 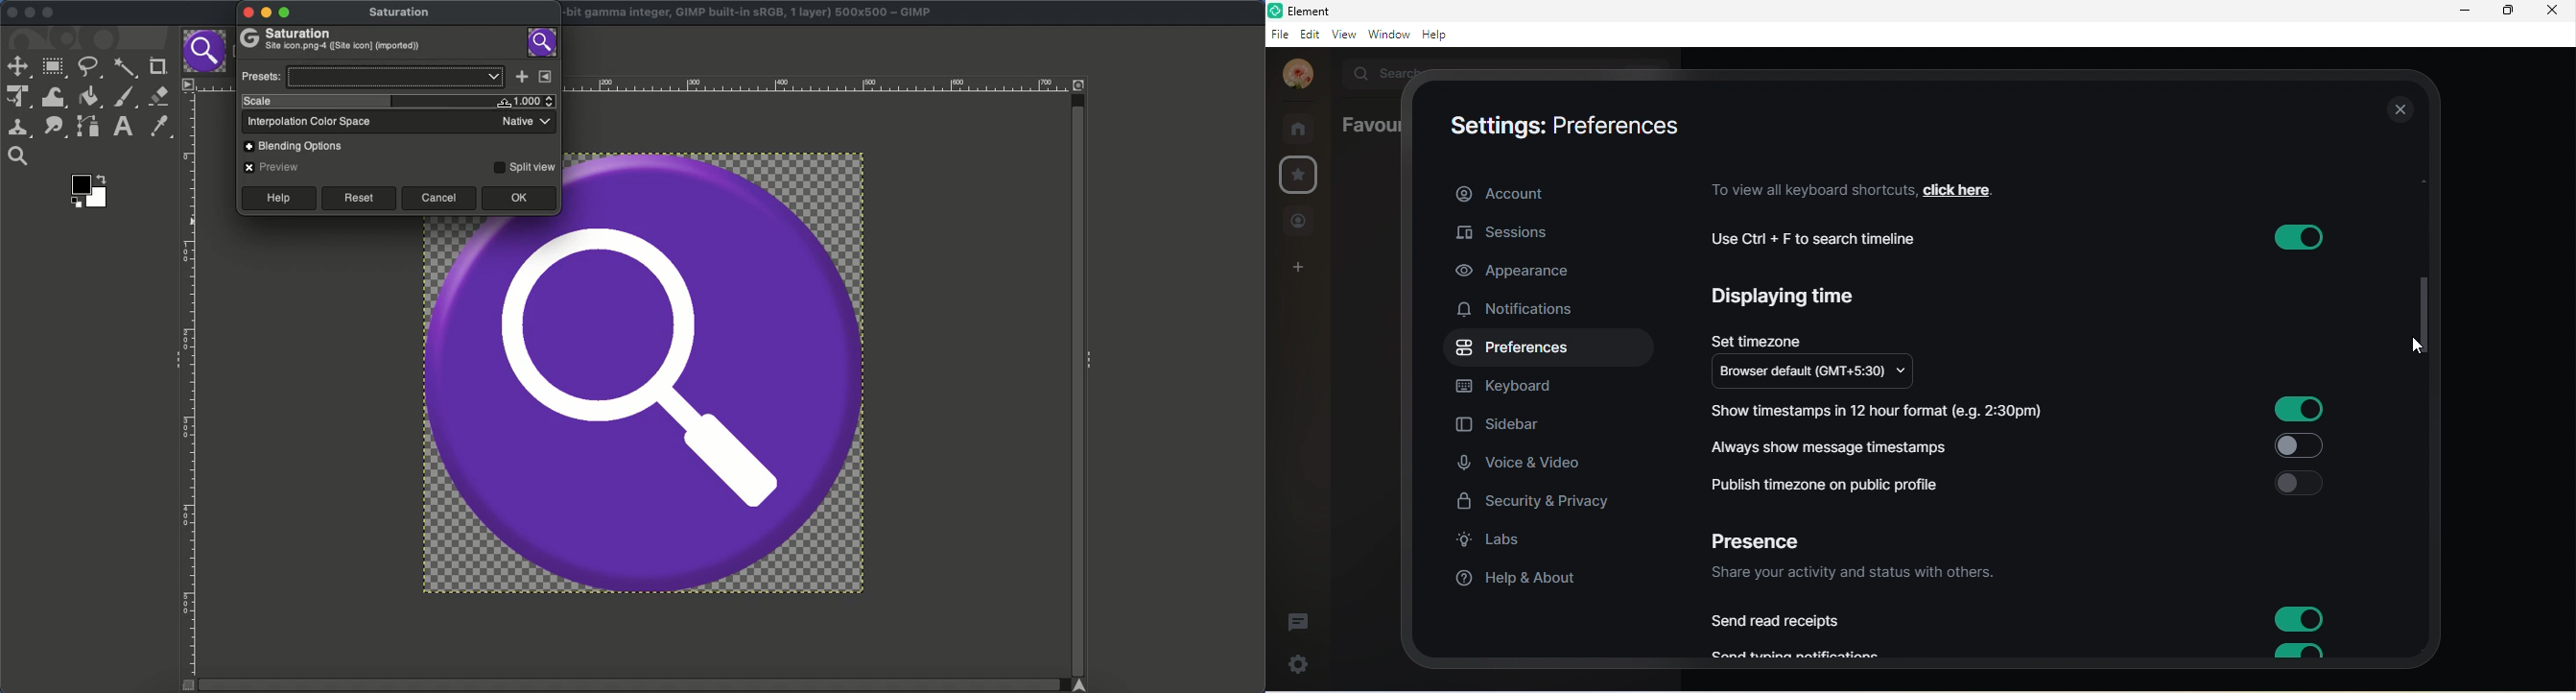 I want to click on minimize, so click(x=268, y=11).